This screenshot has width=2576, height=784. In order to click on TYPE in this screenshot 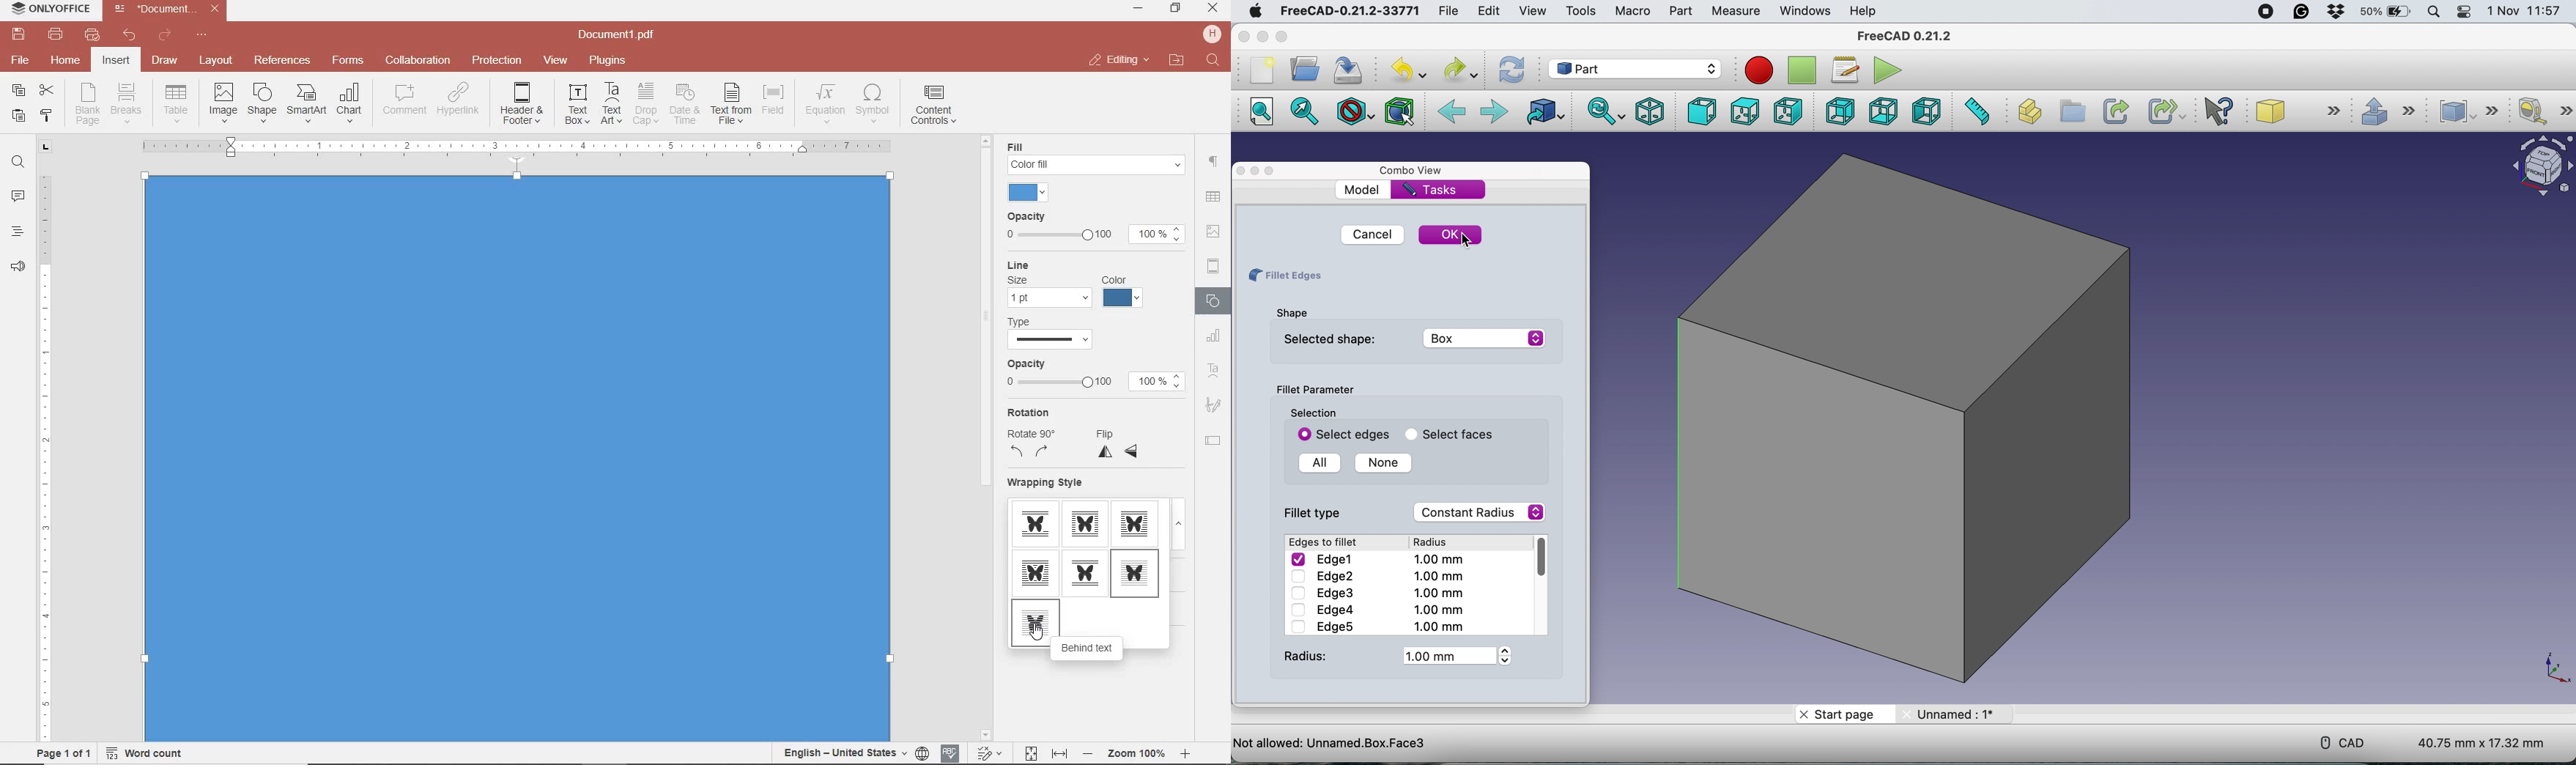, I will do `click(1065, 332)`.